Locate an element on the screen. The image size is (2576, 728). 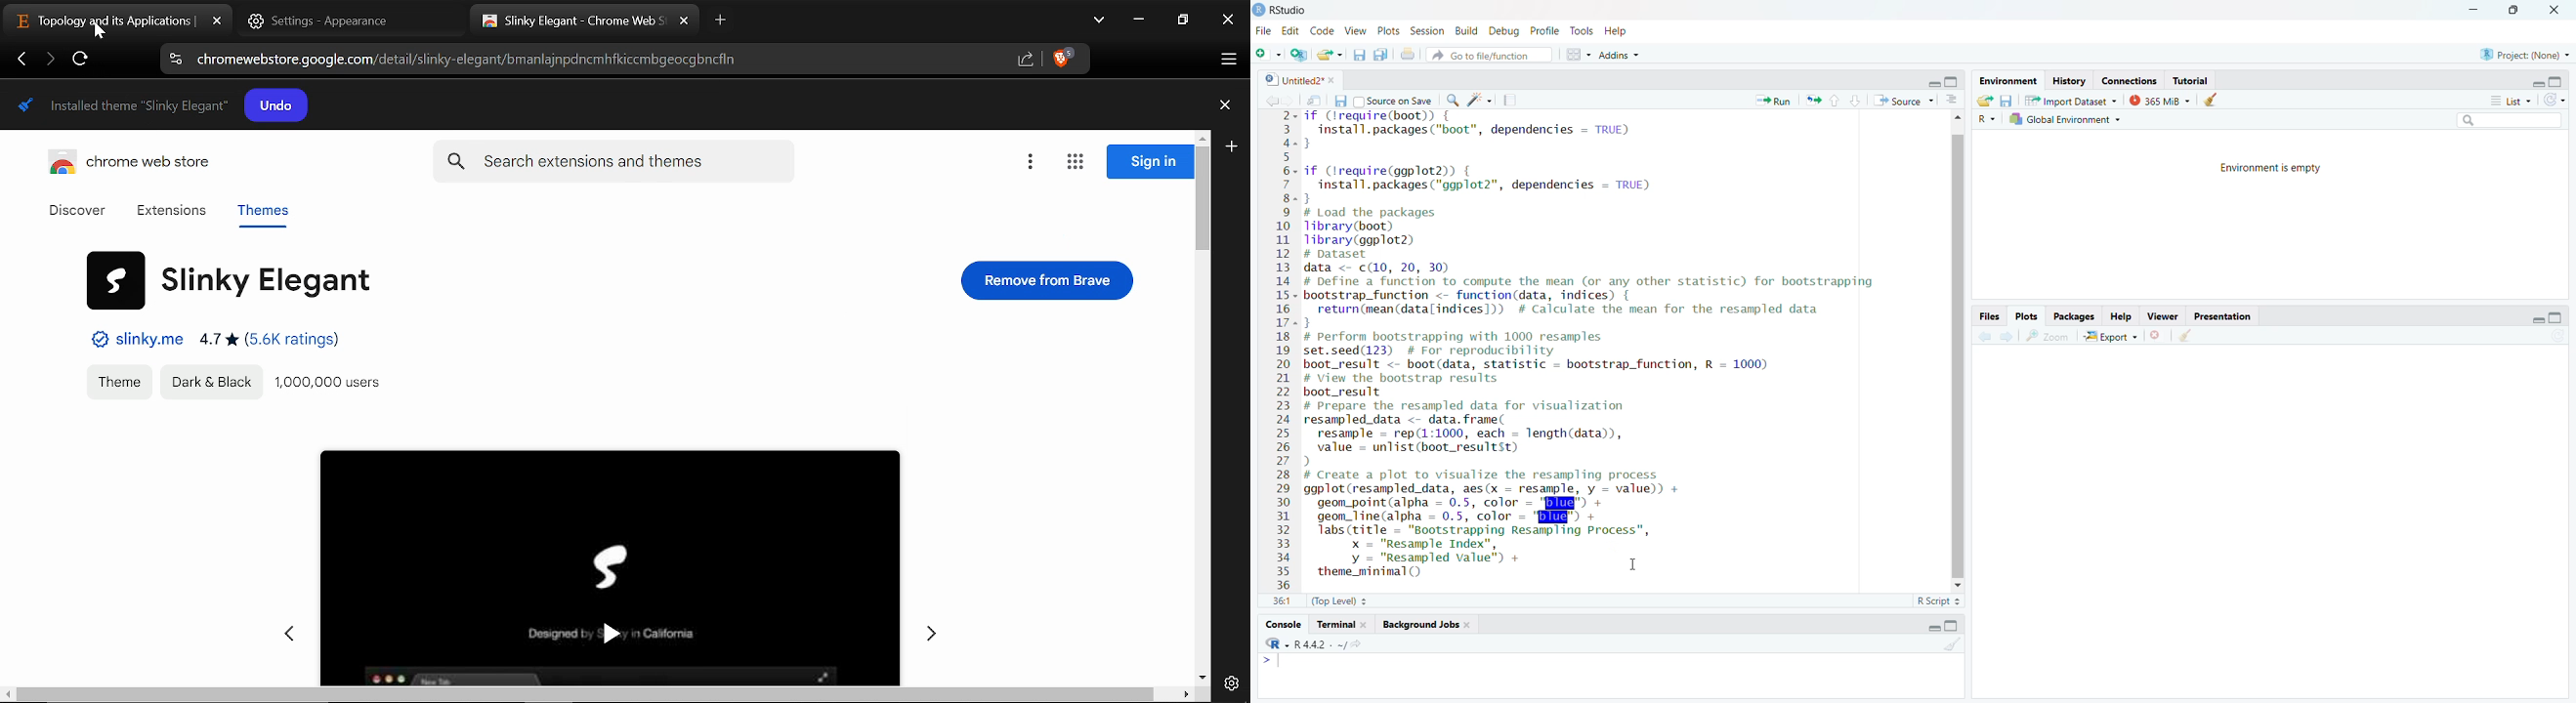
terminal is located at coordinates (1343, 624).